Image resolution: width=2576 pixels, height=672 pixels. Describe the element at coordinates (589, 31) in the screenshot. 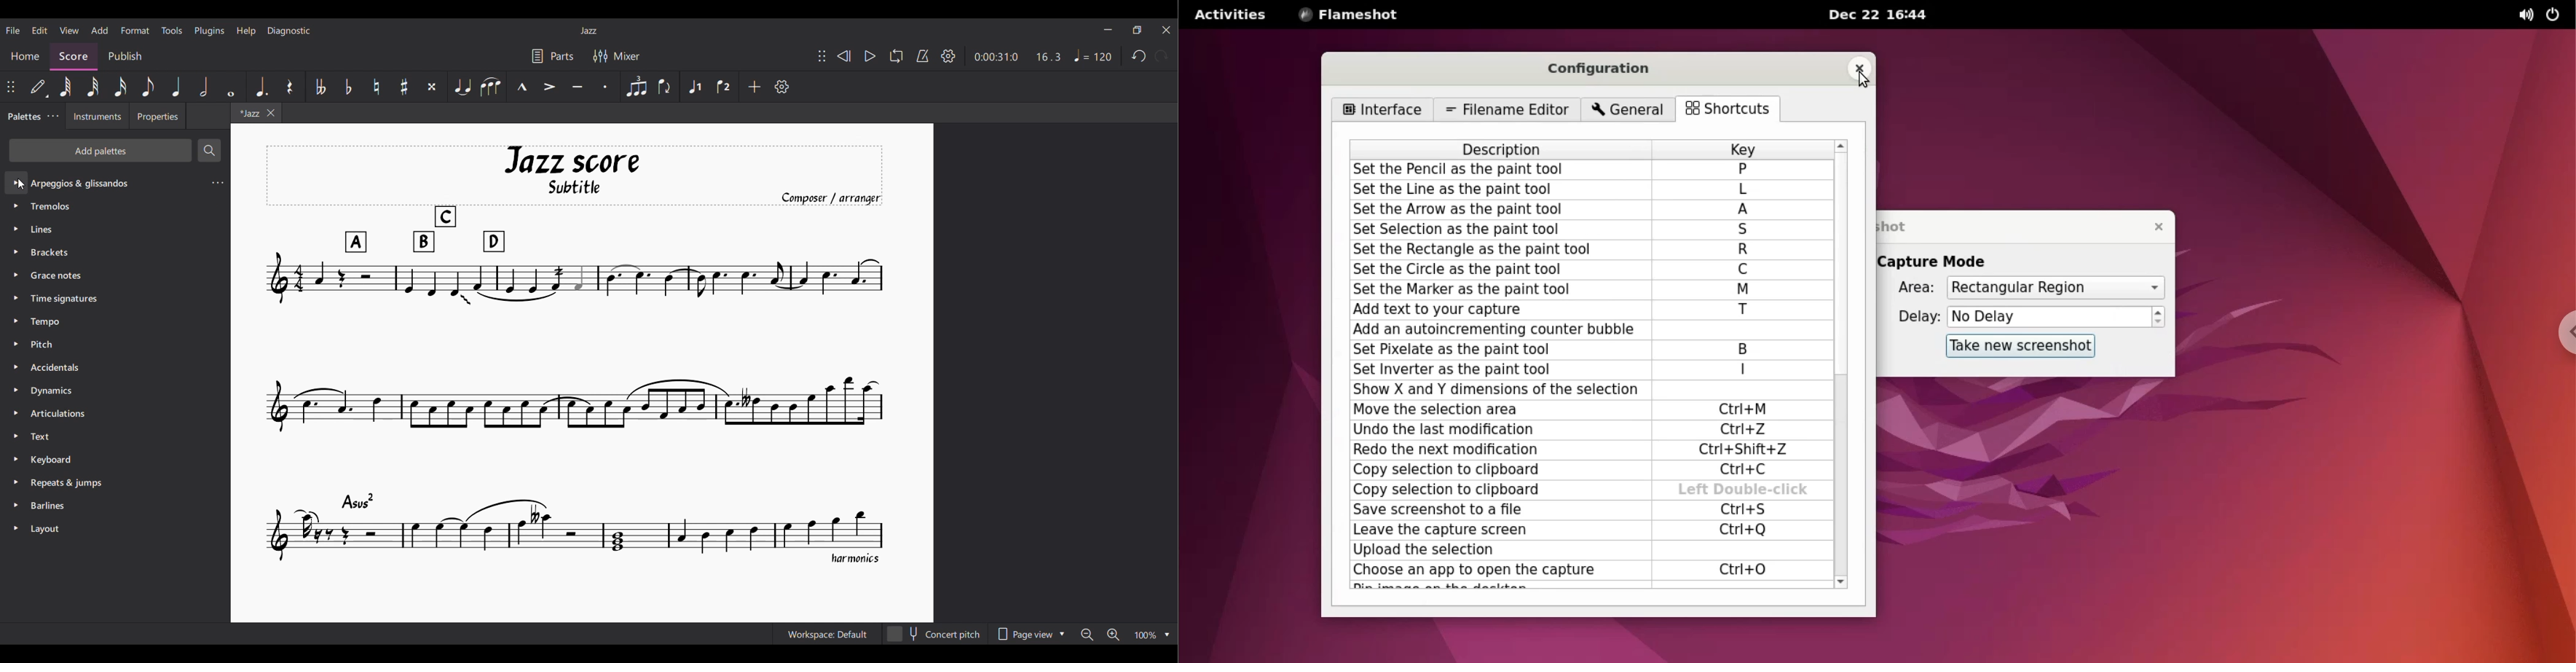

I see `Current score title` at that location.